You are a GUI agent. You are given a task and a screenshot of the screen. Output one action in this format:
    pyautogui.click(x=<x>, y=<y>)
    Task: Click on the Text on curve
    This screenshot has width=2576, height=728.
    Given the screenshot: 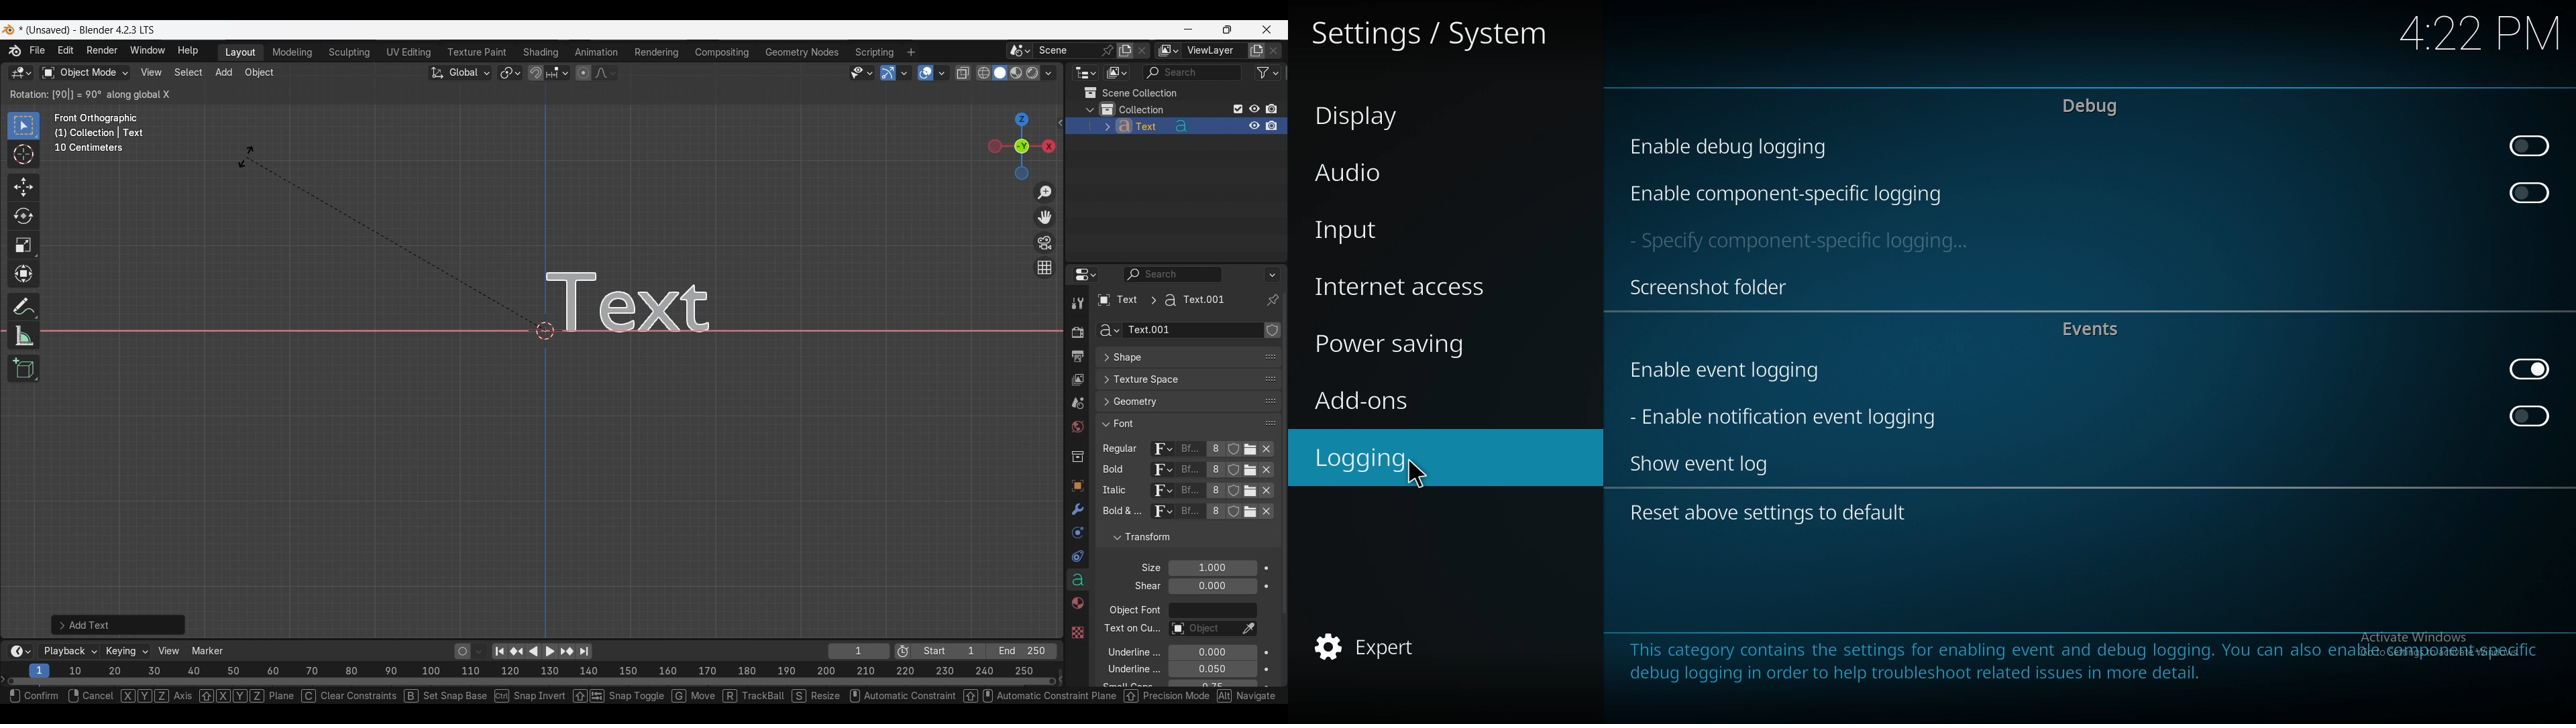 What is the action you would take?
    pyautogui.click(x=1202, y=629)
    